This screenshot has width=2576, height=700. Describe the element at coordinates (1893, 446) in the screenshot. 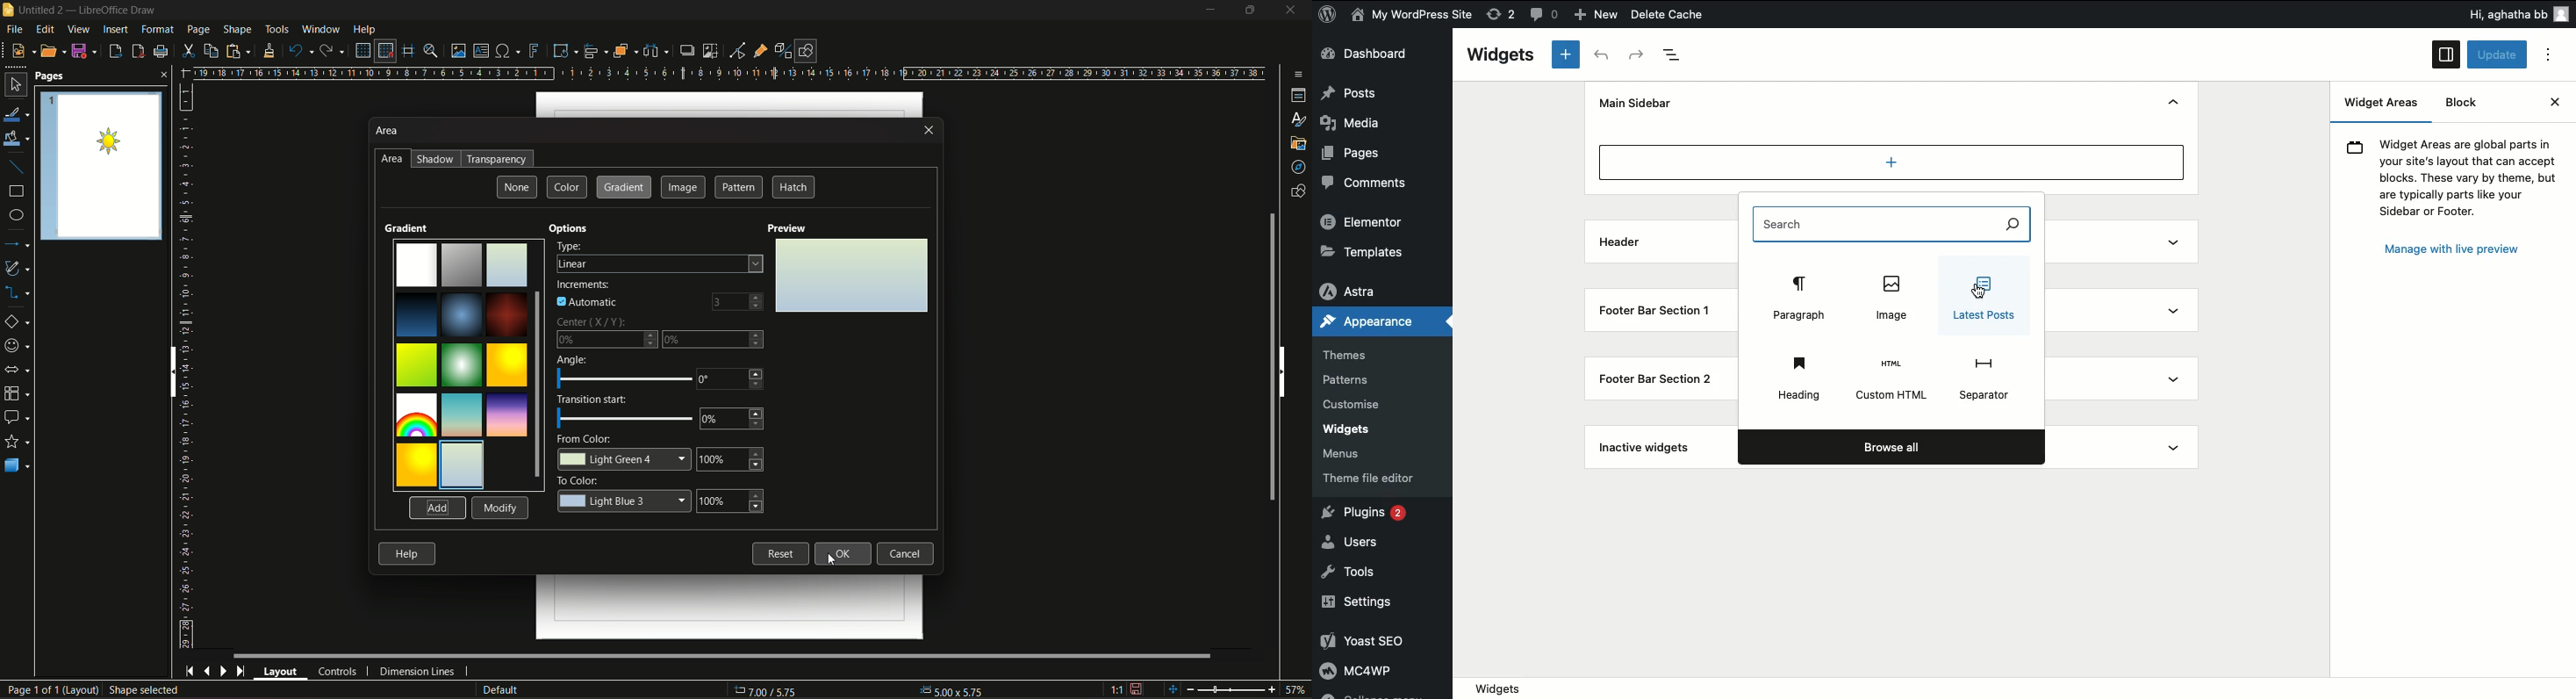

I see `Browse all` at that location.